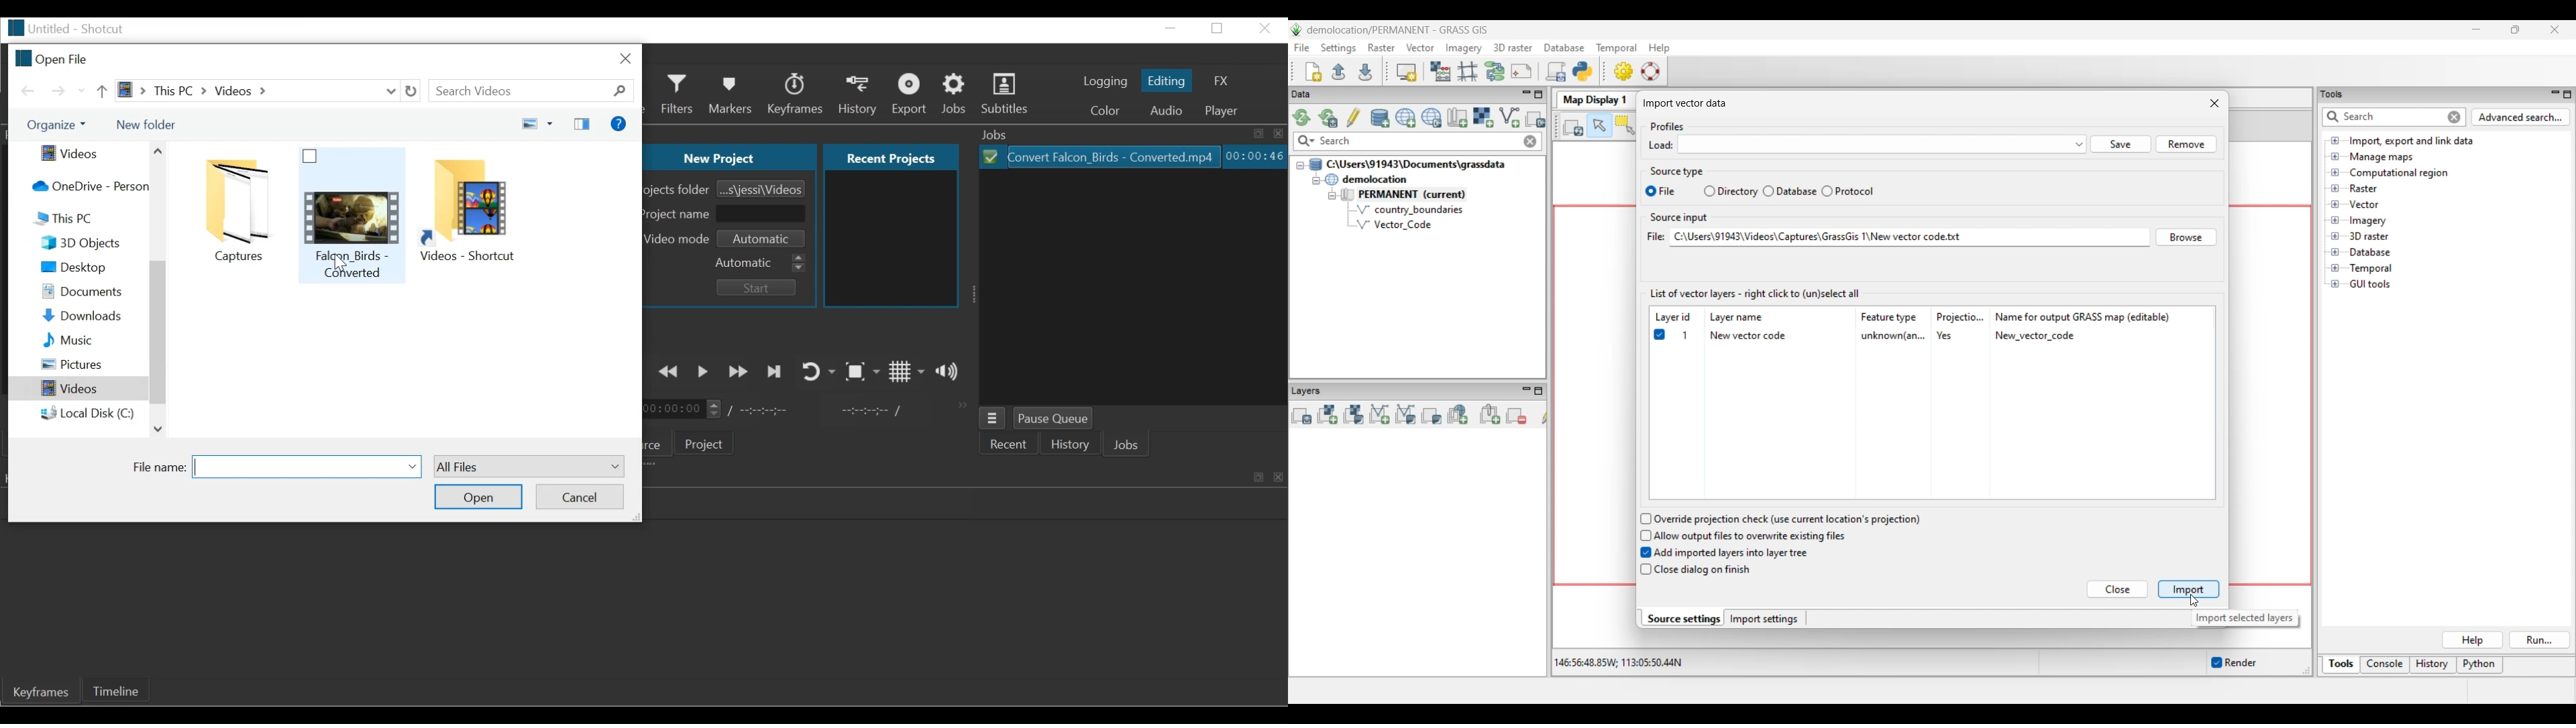  Describe the element at coordinates (662, 442) in the screenshot. I see `Source` at that location.